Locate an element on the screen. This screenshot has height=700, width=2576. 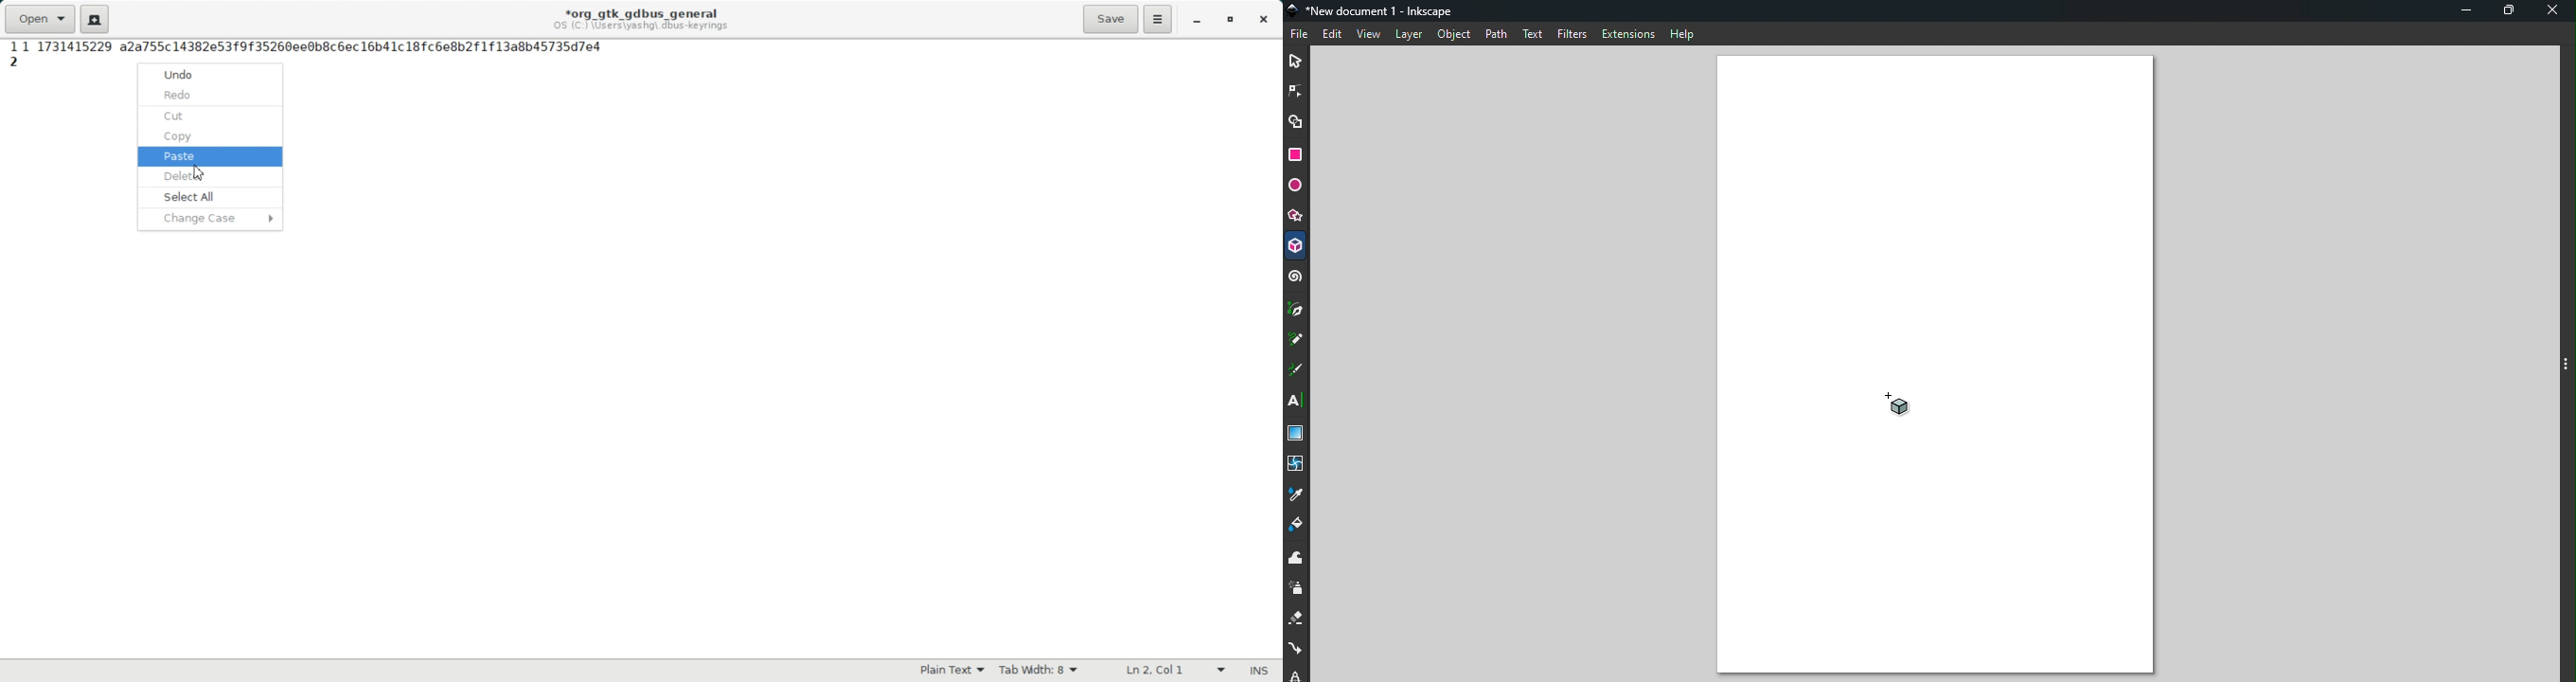
Edit is located at coordinates (1331, 35).